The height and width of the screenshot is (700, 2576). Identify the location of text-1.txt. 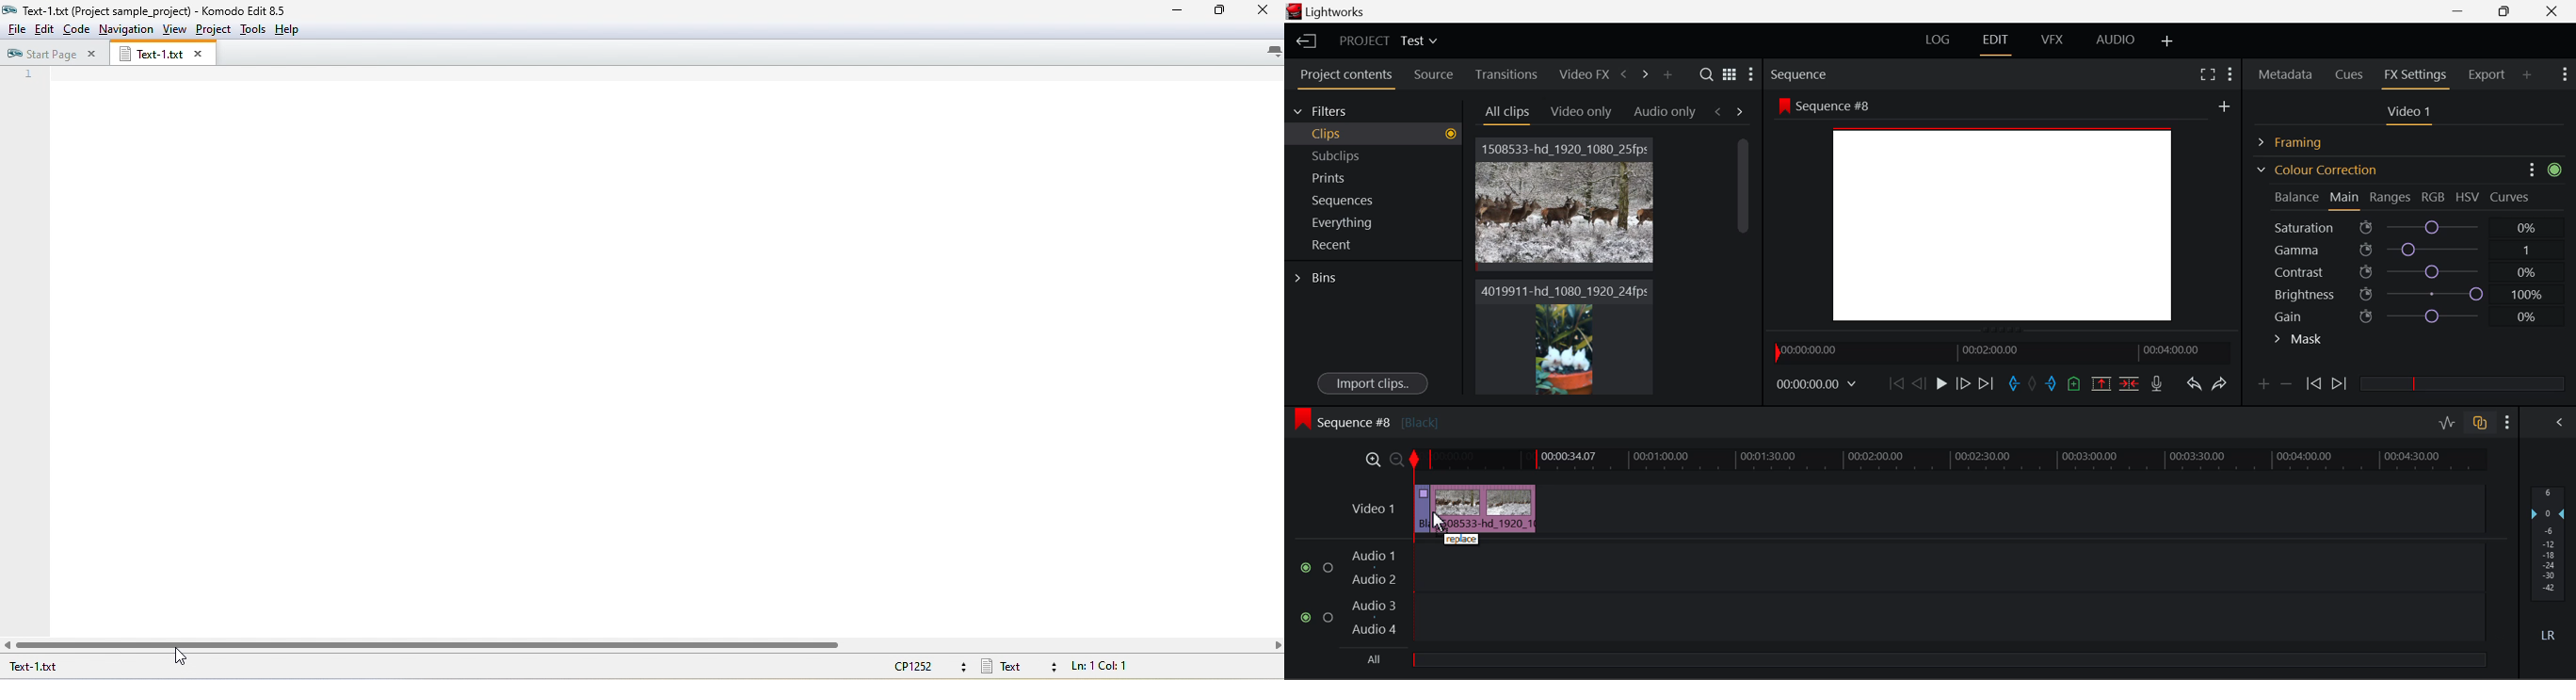
(66, 668).